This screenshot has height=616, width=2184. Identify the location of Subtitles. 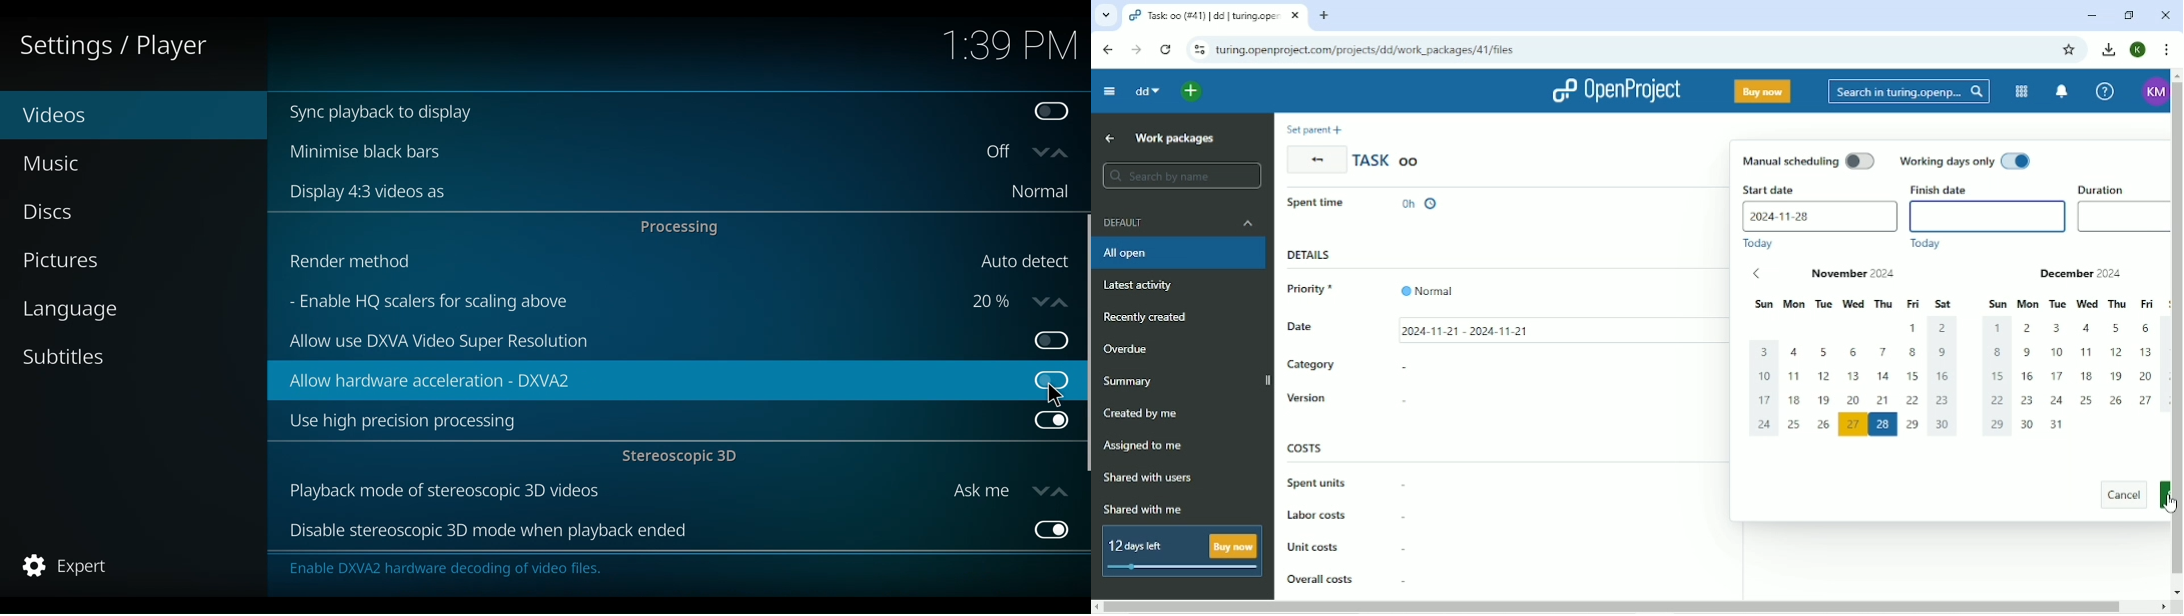
(64, 356).